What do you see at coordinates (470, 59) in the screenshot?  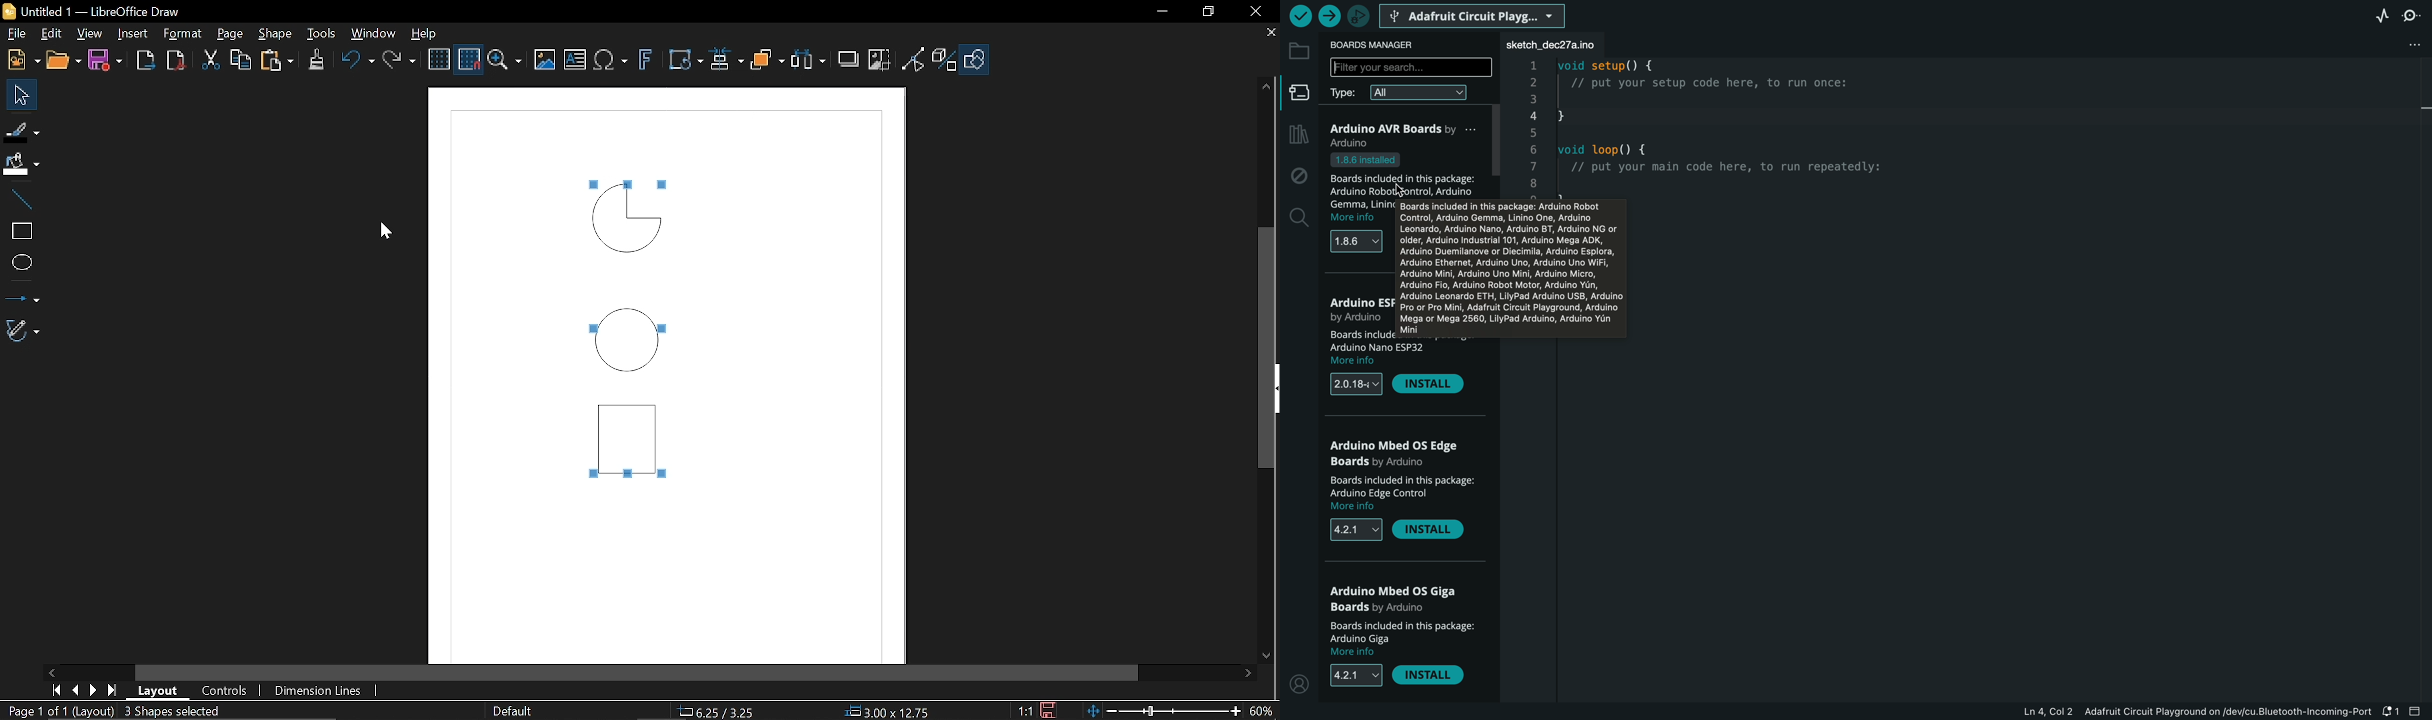 I see `Snap to grid` at bounding box center [470, 59].